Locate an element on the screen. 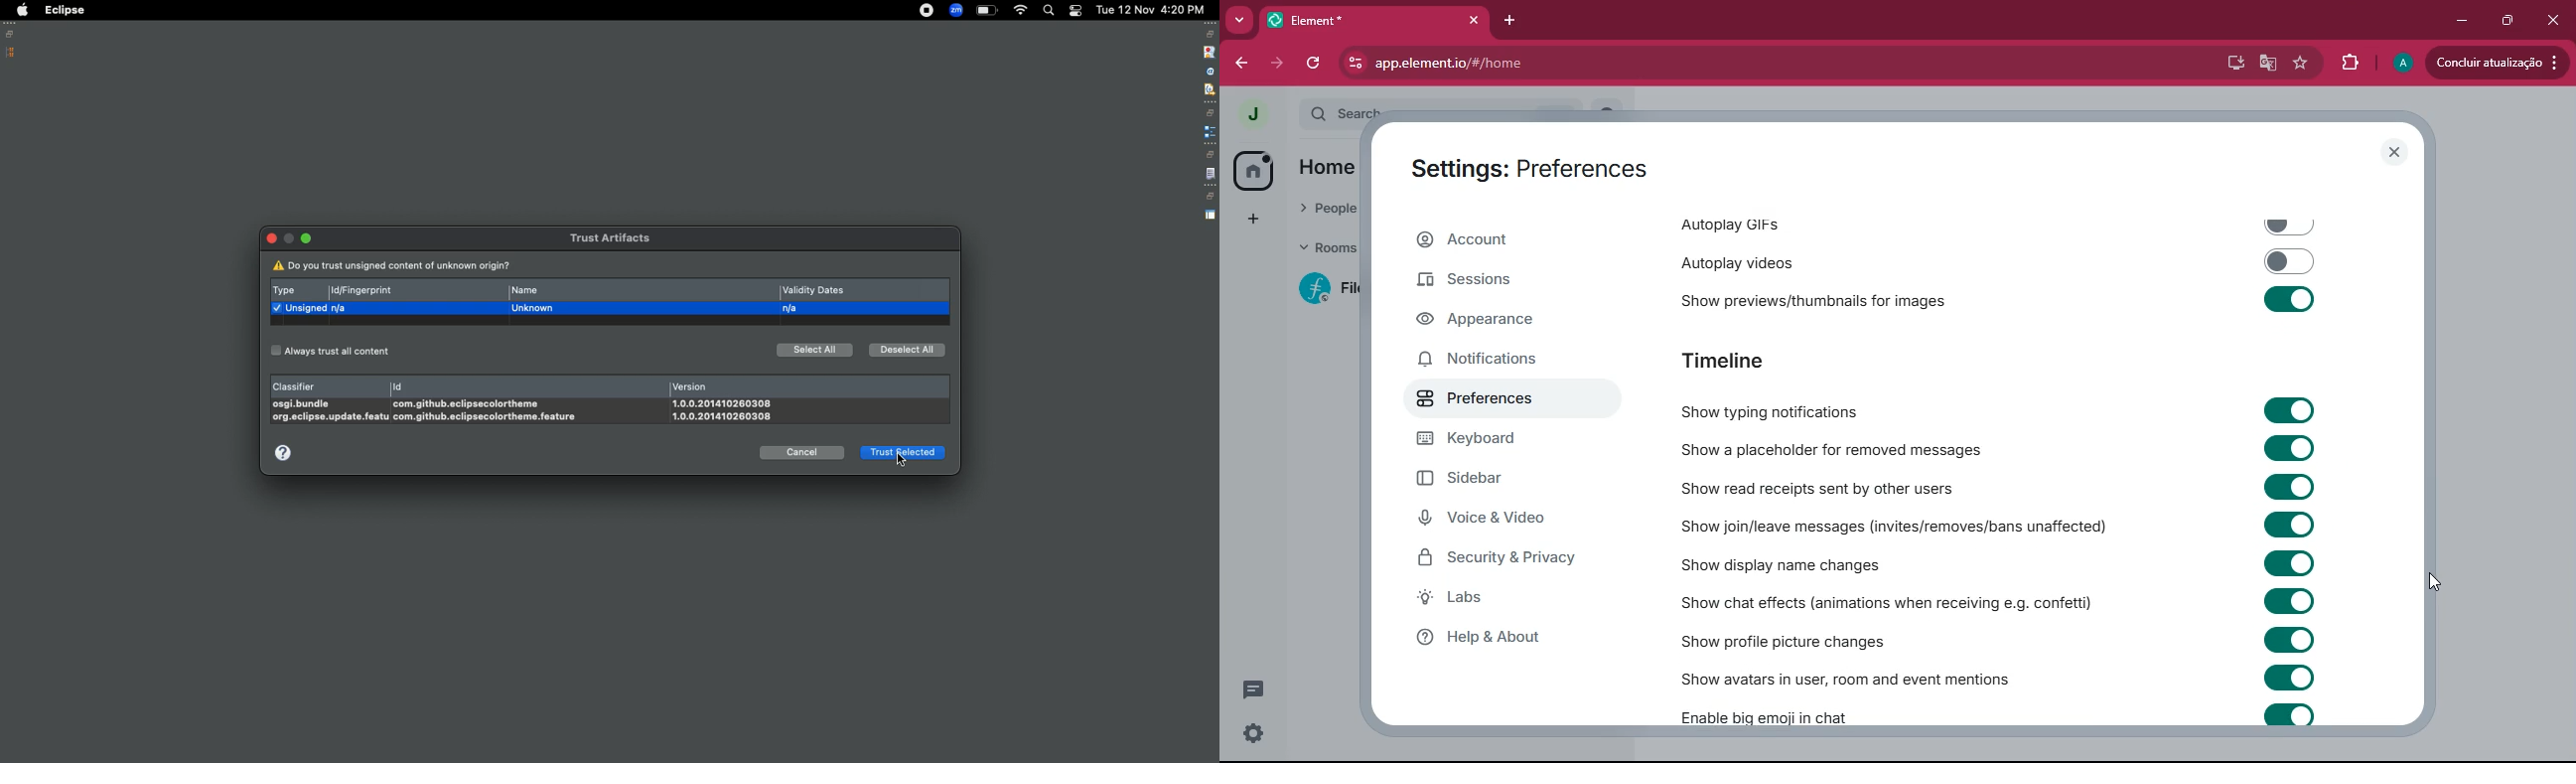 The height and width of the screenshot is (784, 2576). close is located at coordinates (2394, 152).